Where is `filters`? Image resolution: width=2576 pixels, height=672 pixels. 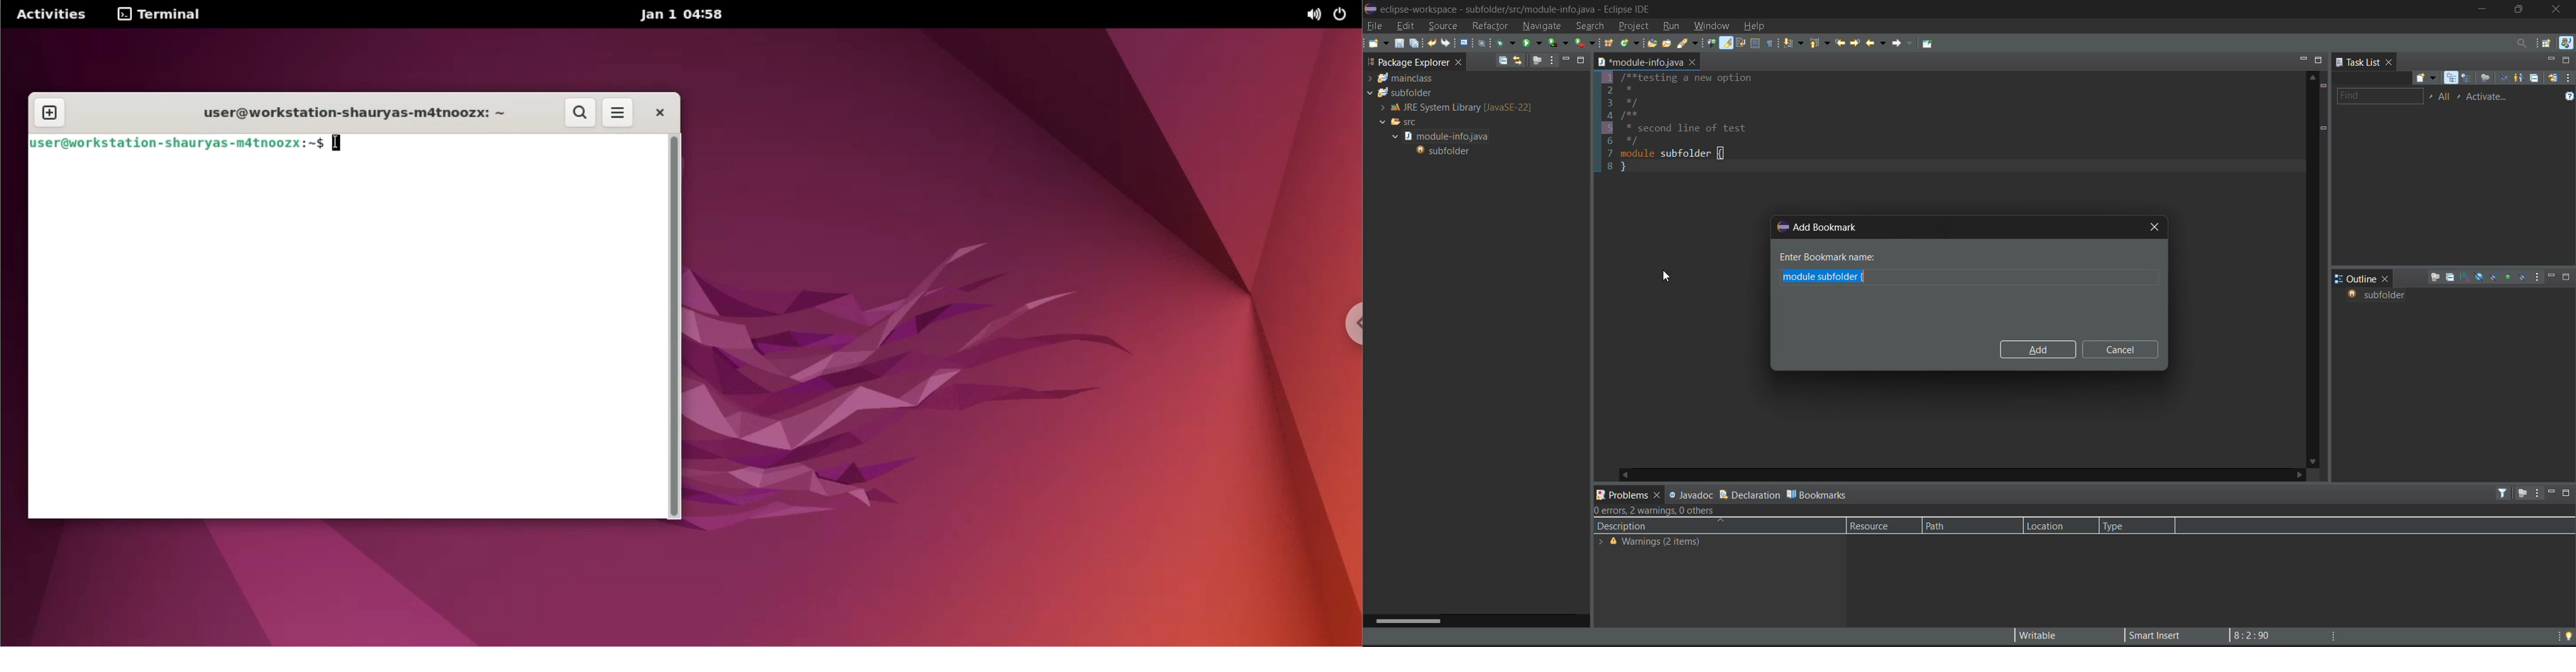
filters is located at coordinates (2505, 493).